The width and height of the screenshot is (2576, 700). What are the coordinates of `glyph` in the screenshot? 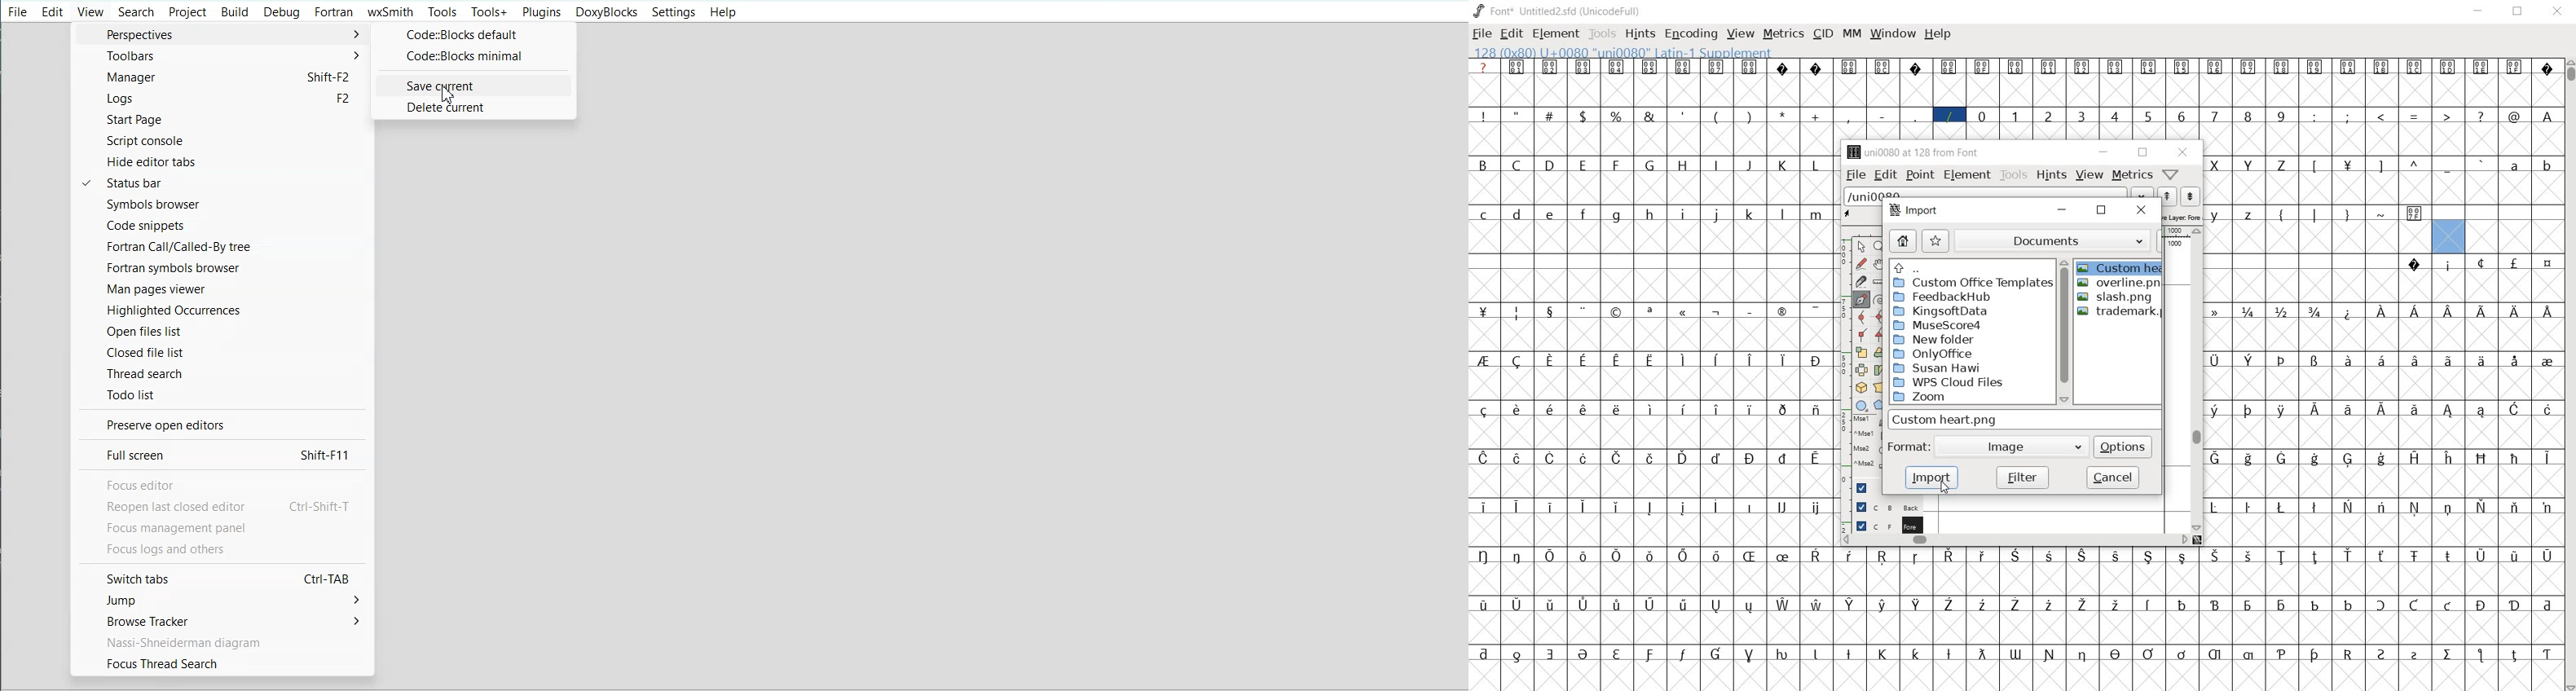 It's located at (1883, 117).